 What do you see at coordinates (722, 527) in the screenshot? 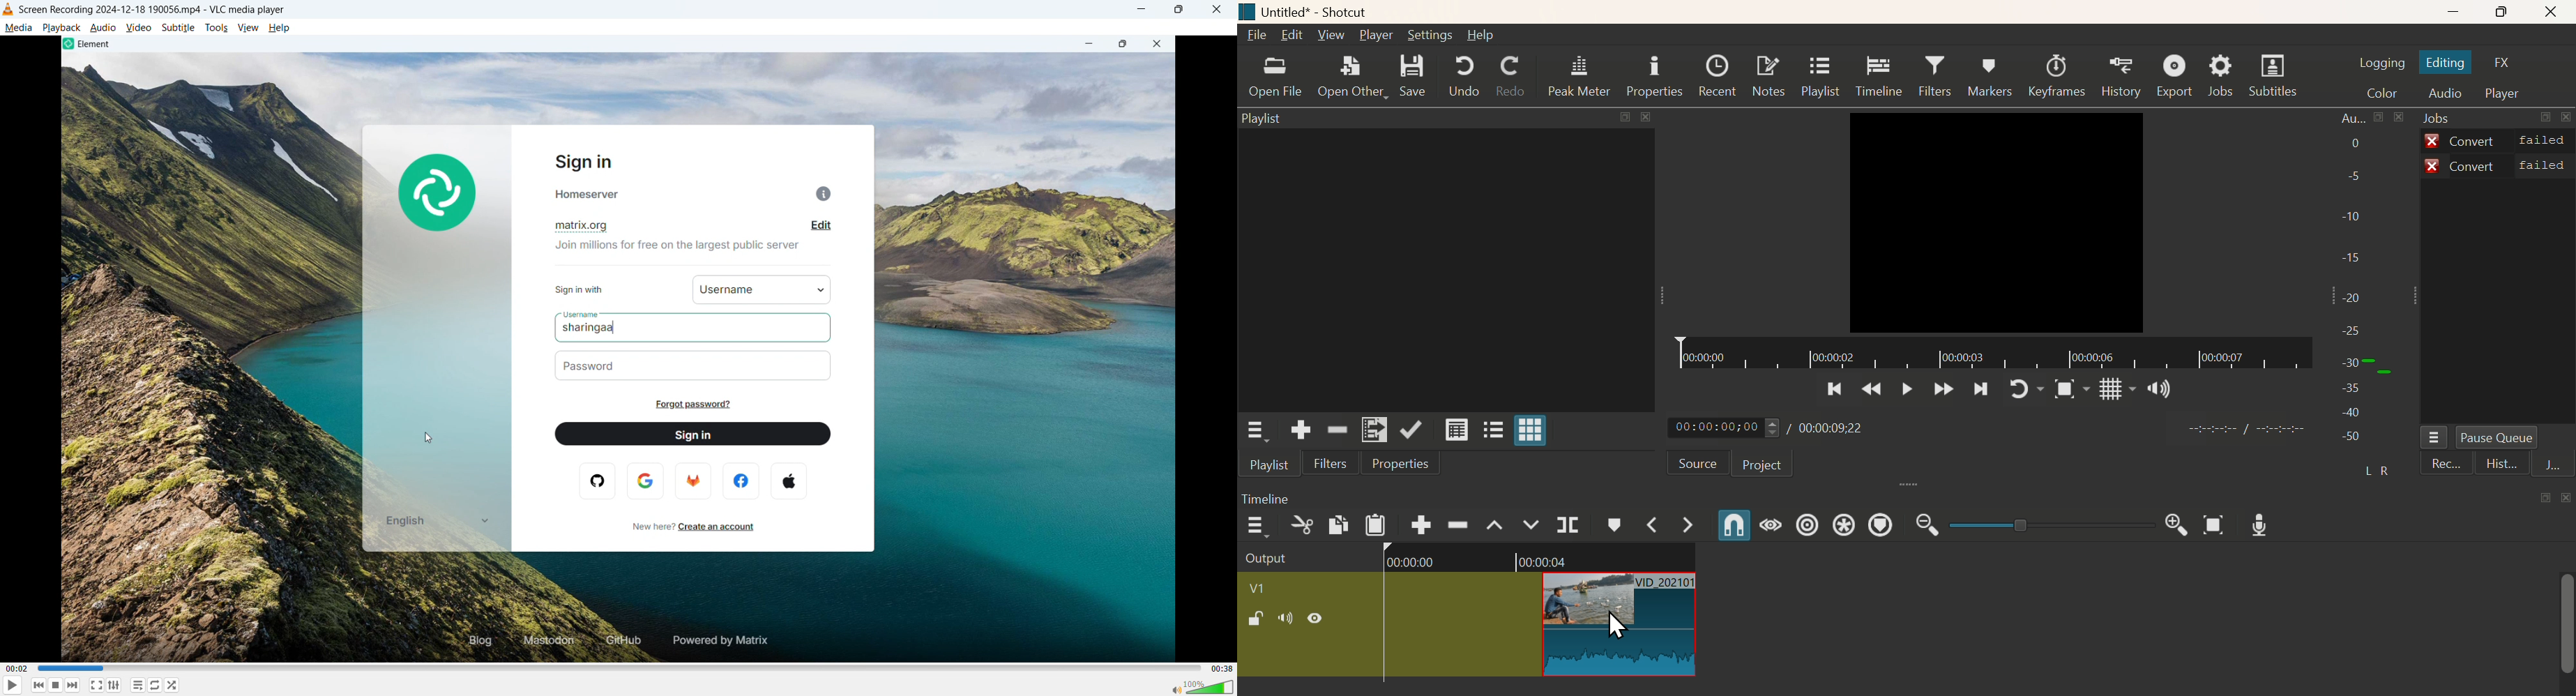
I see `Create an account` at bounding box center [722, 527].